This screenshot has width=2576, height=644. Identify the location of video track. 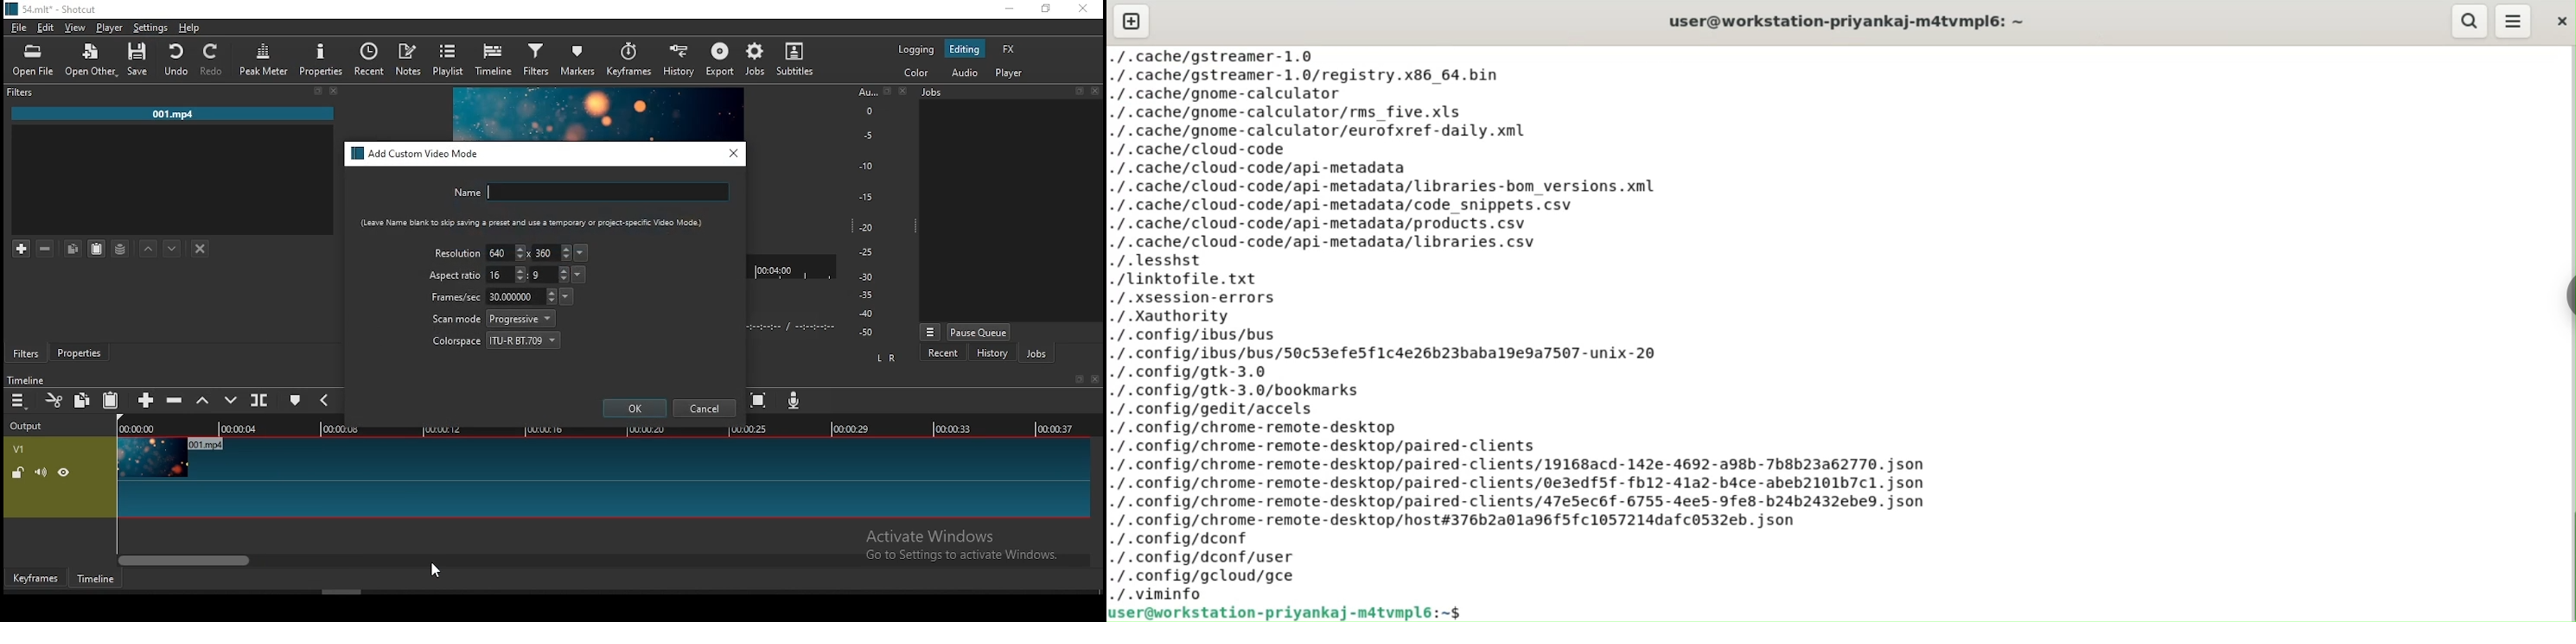
(602, 478).